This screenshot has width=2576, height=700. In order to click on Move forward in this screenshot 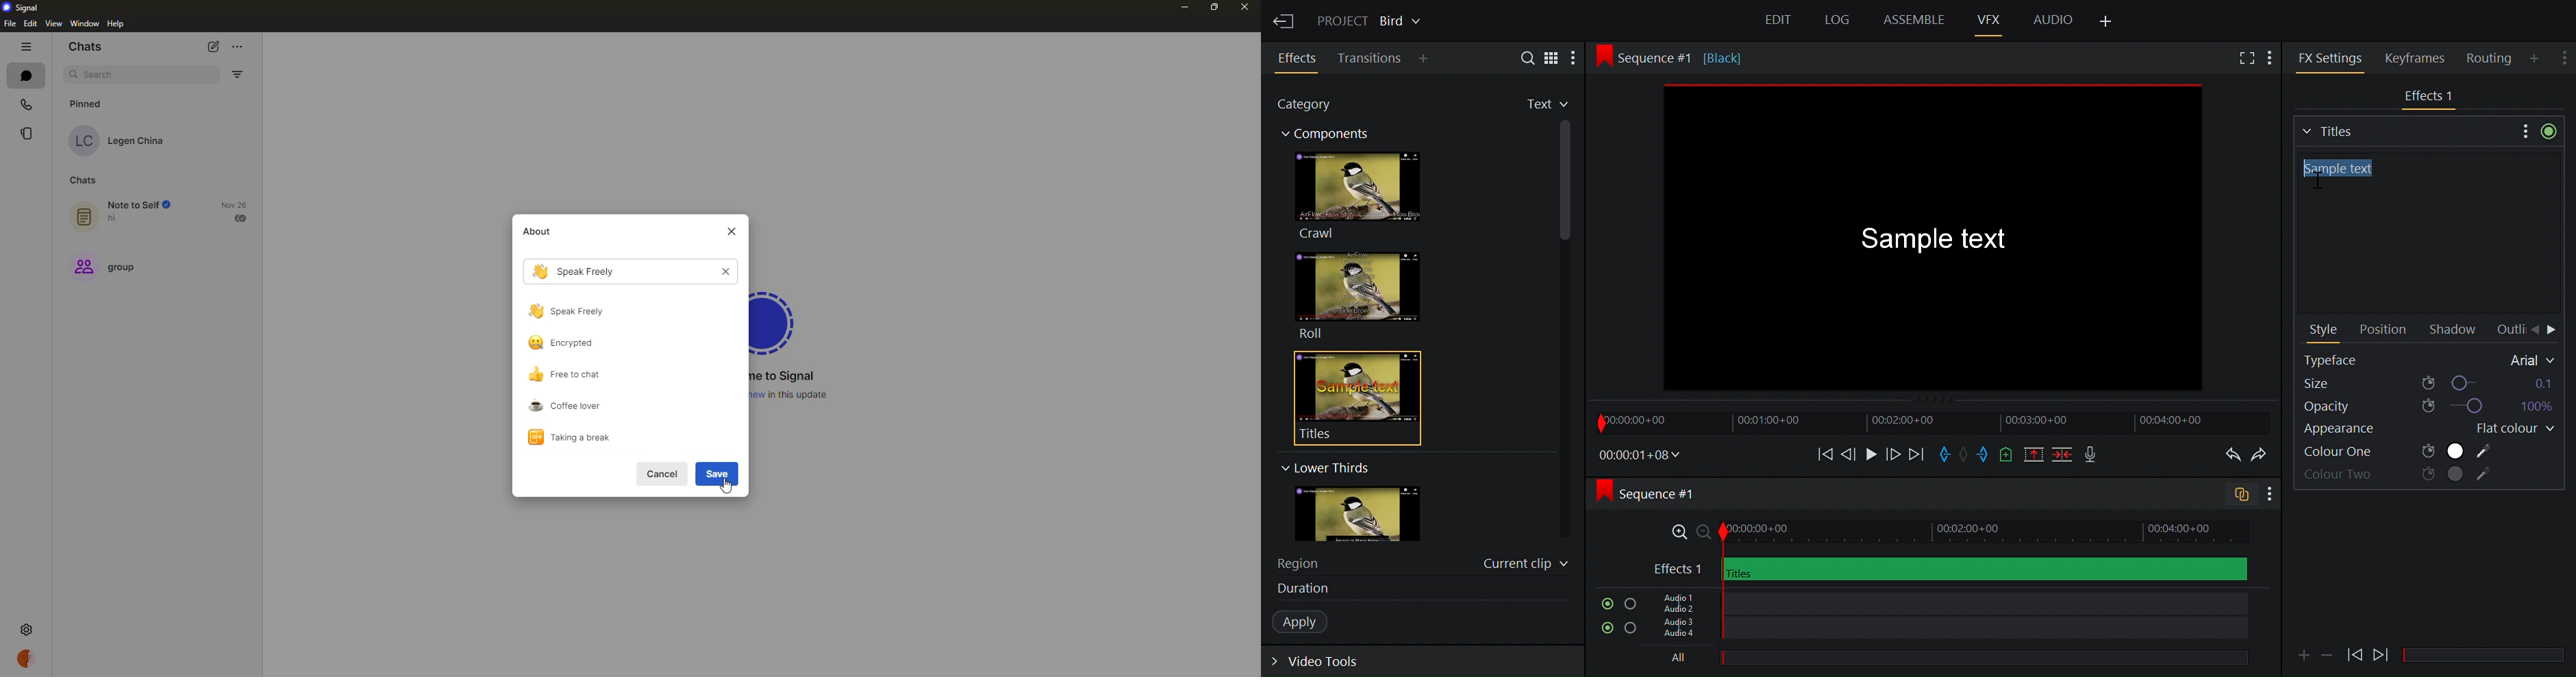, I will do `click(1916, 455)`.